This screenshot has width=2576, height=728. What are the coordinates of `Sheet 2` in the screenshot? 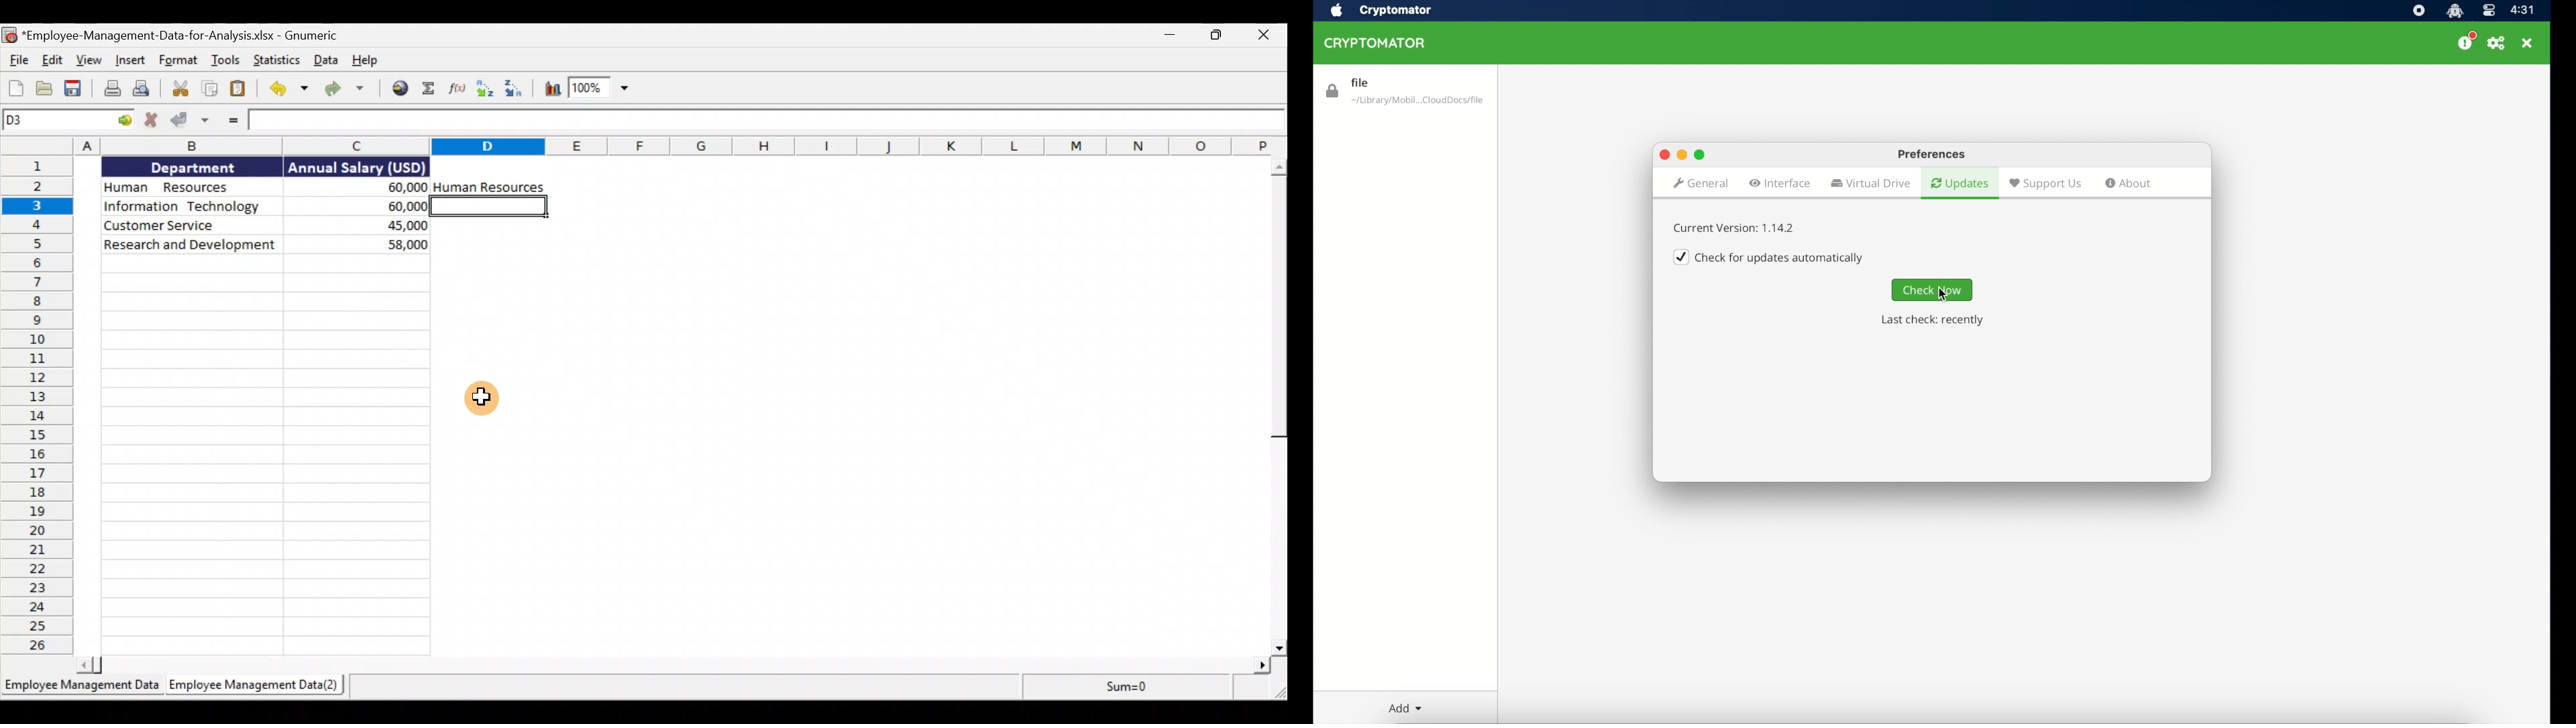 It's located at (261, 686).